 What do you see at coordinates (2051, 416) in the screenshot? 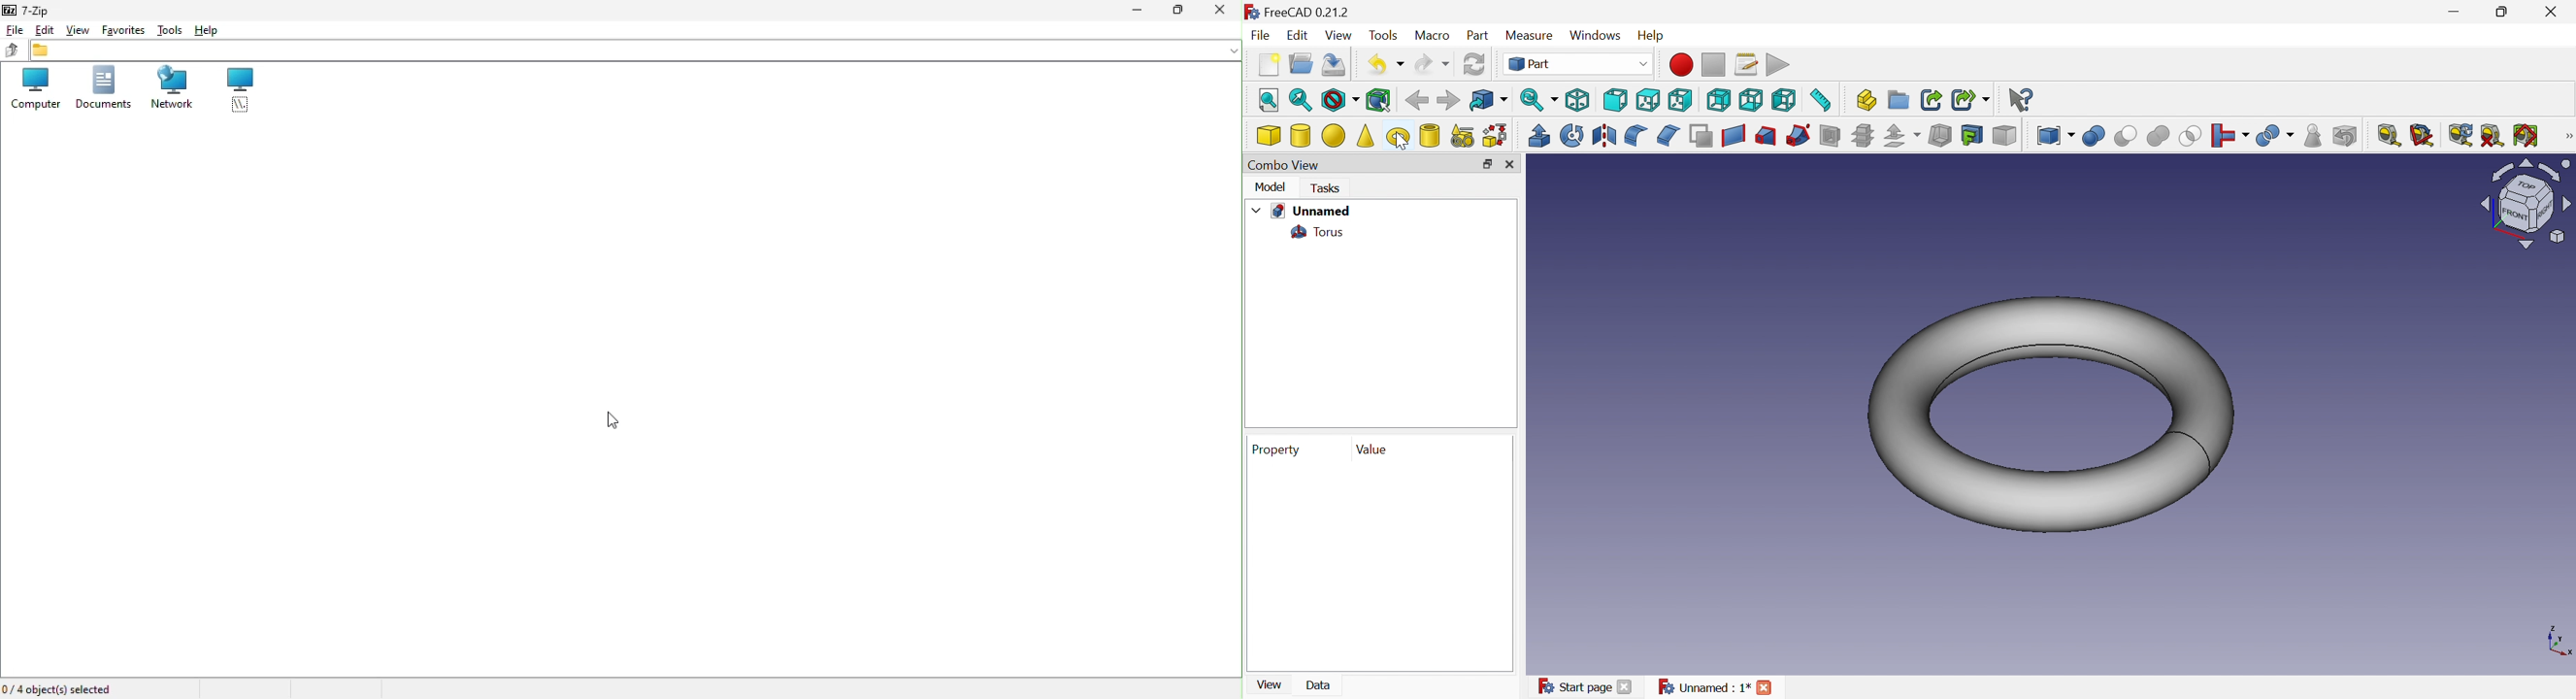
I see `Torus` at bounding box center [2051, 416].